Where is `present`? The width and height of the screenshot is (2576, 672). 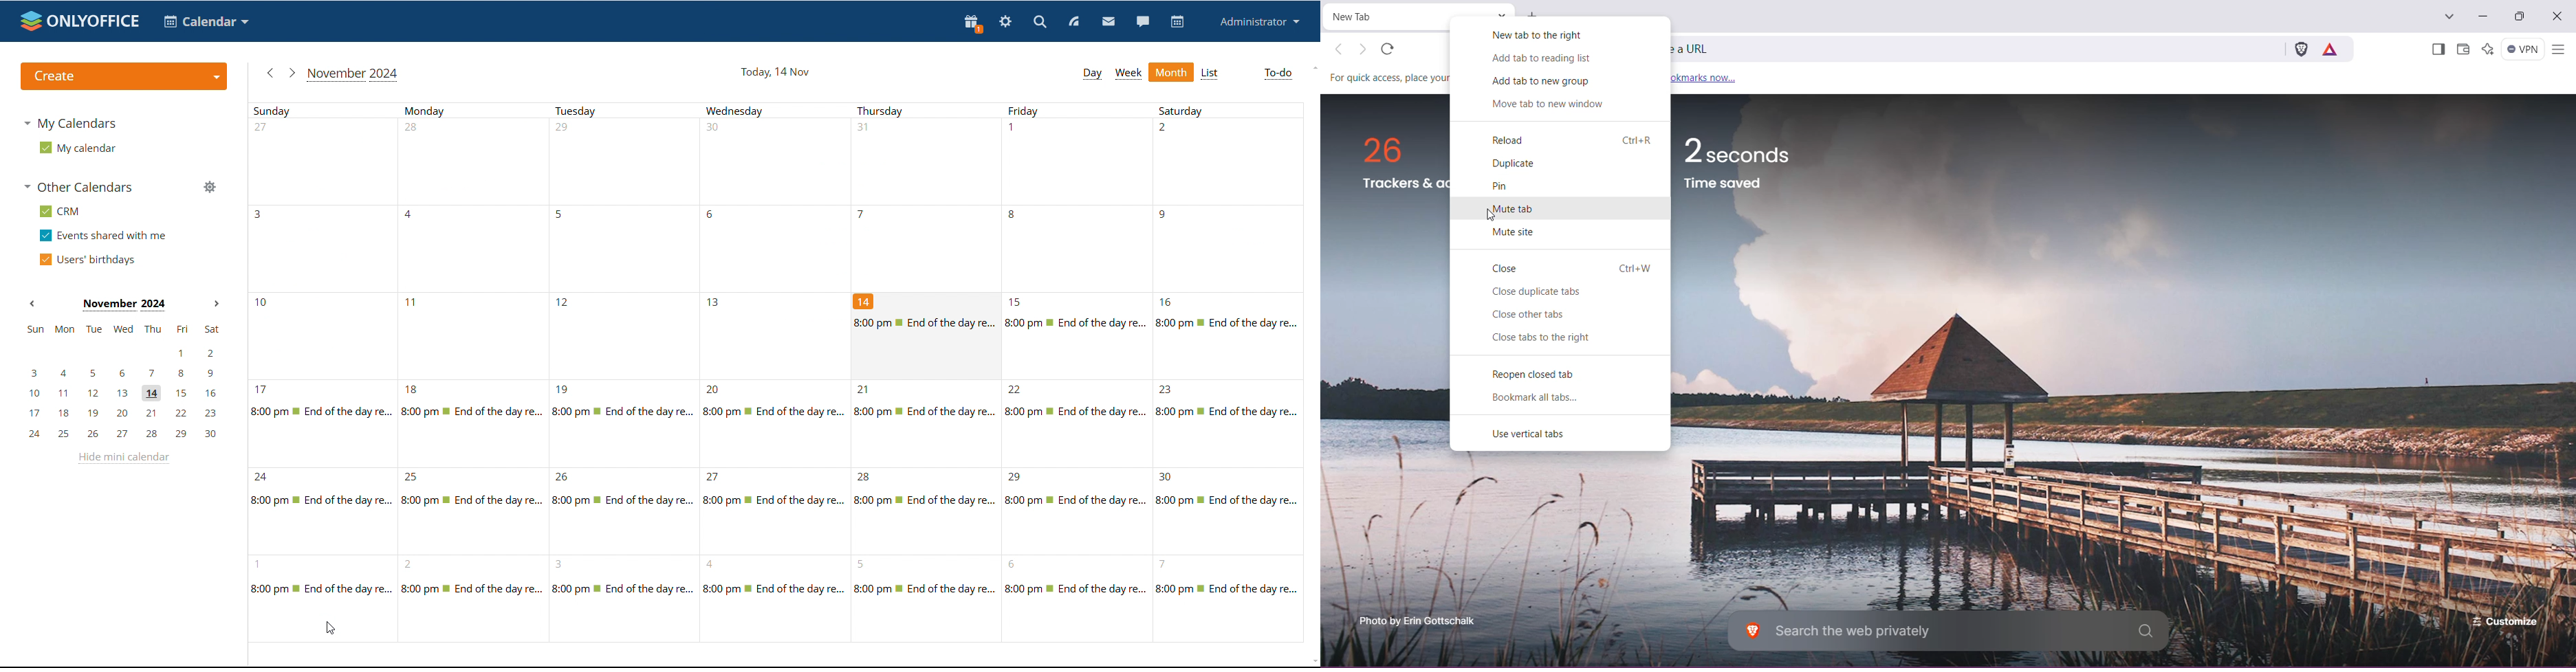 present is located at coordinates (972, 23).